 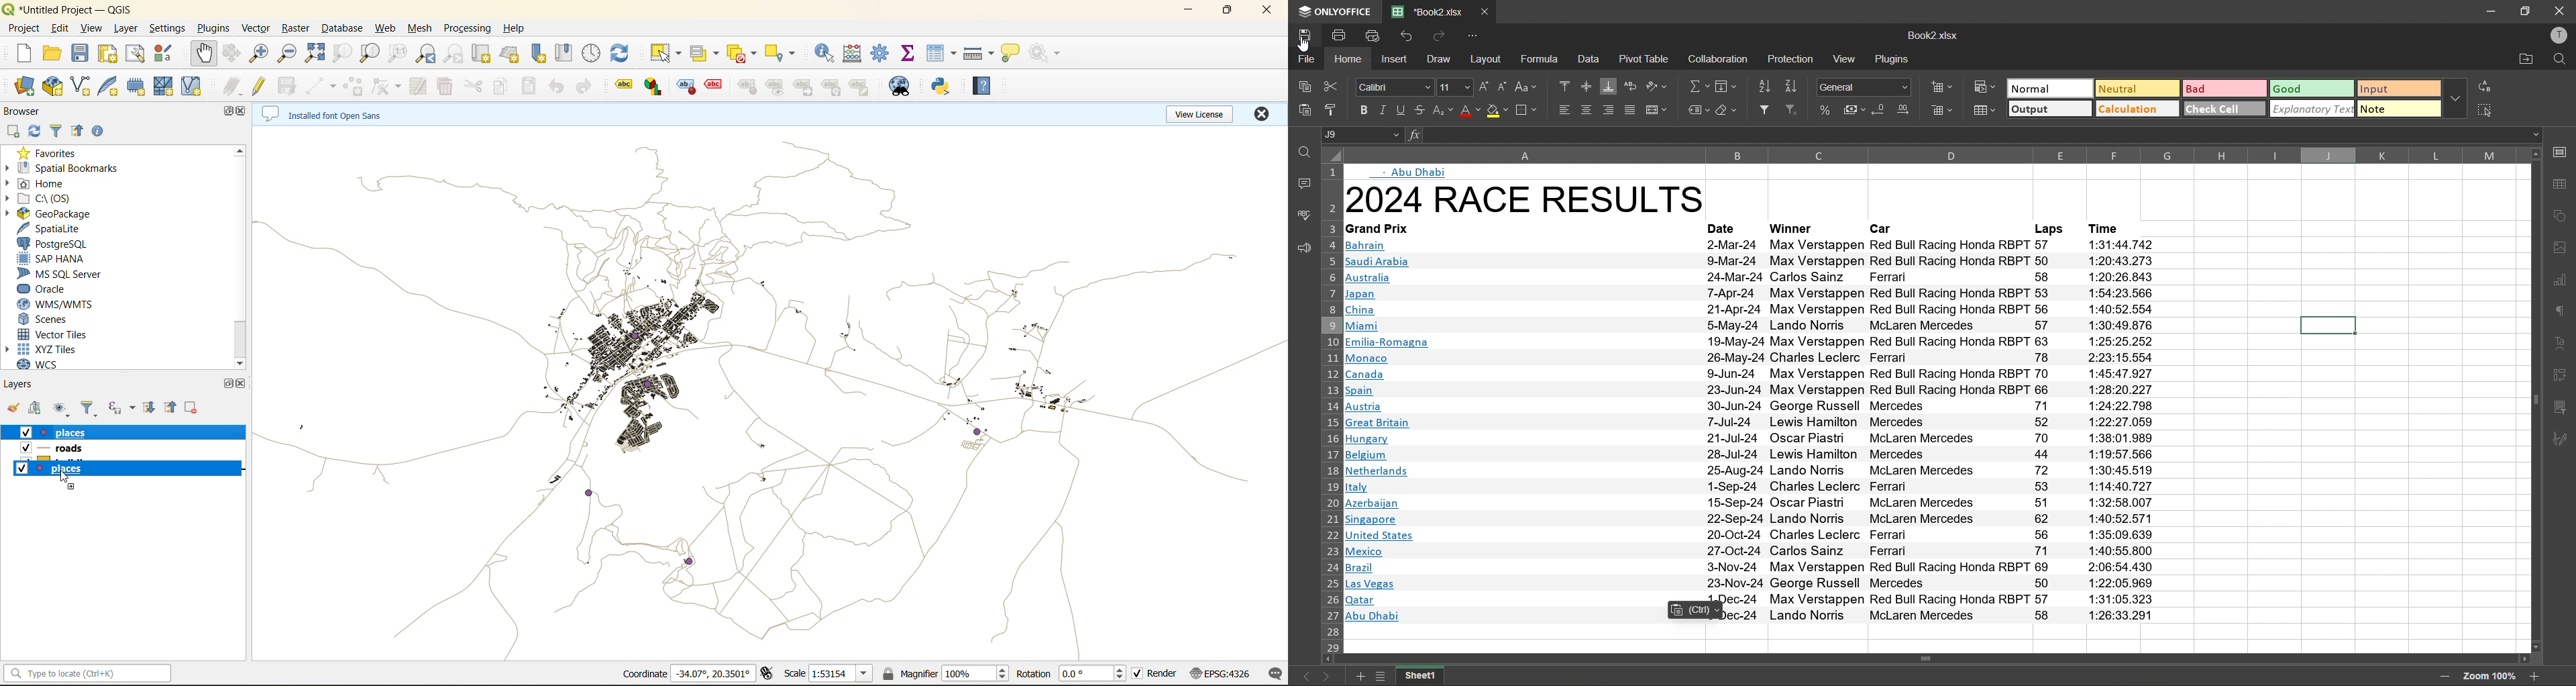 What do you see at coordinates (1752, 262) in the screenshot?
I see `` at bounding box center [1752, 262].